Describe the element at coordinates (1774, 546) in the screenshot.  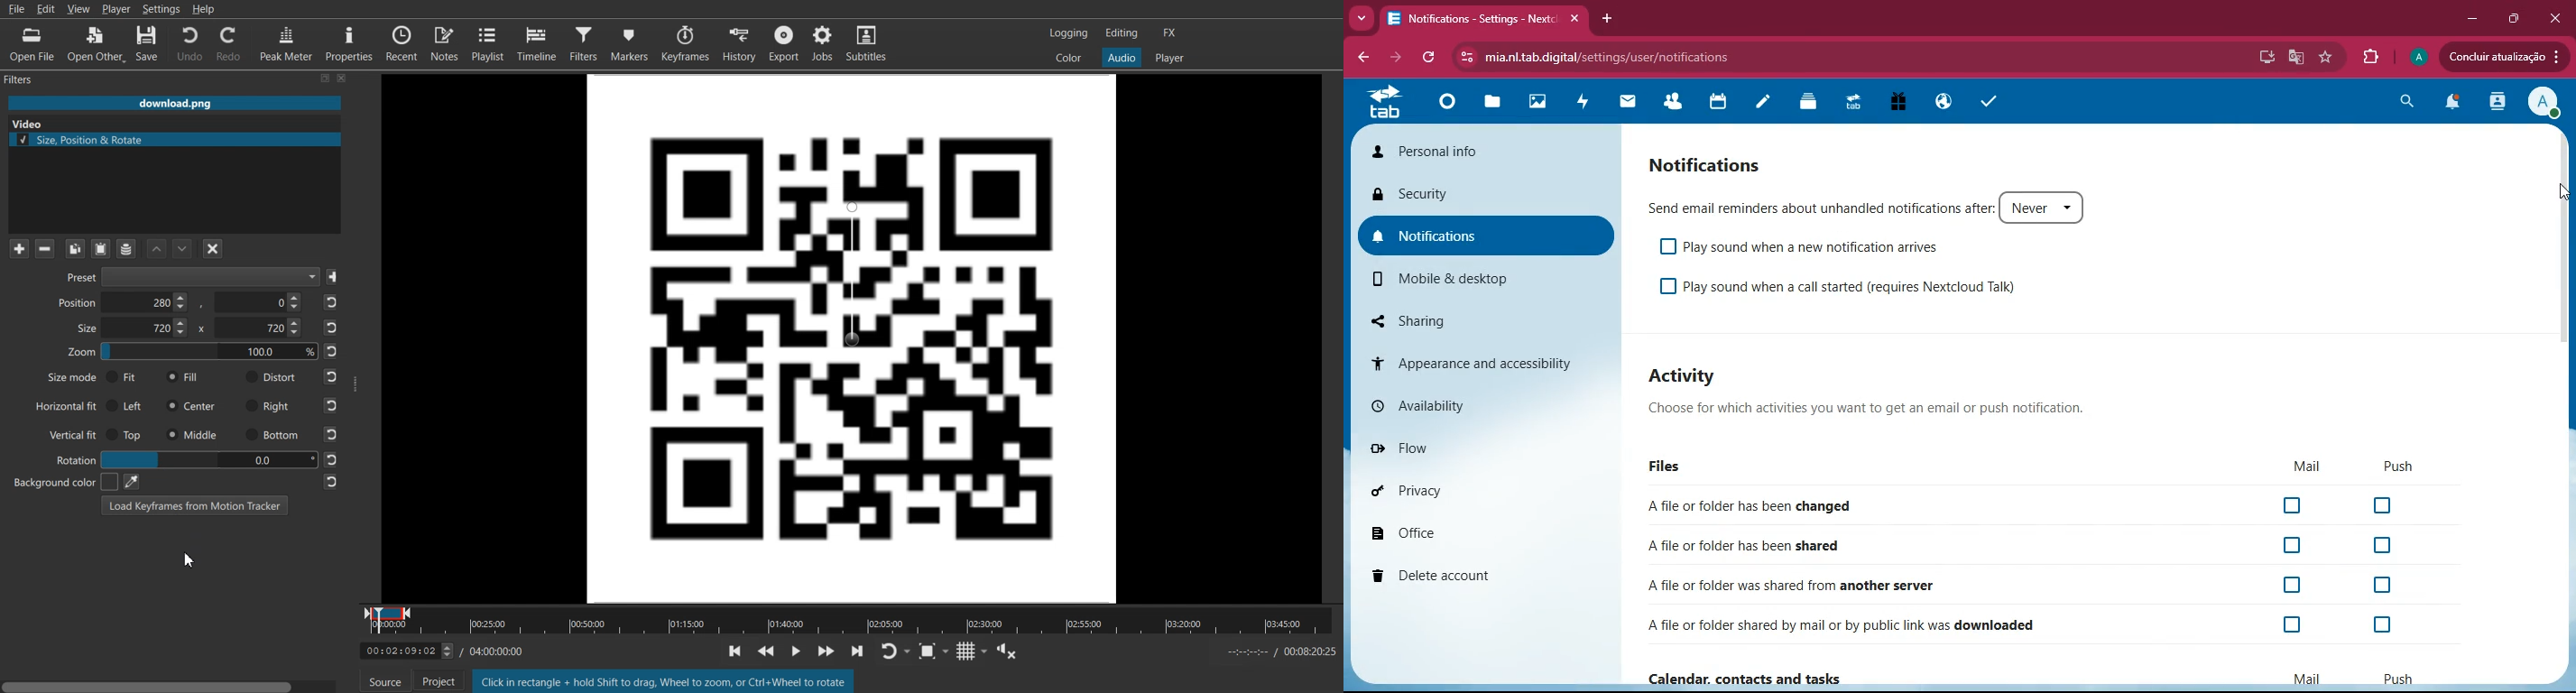
I see `A file or folder has been shared` at that location.